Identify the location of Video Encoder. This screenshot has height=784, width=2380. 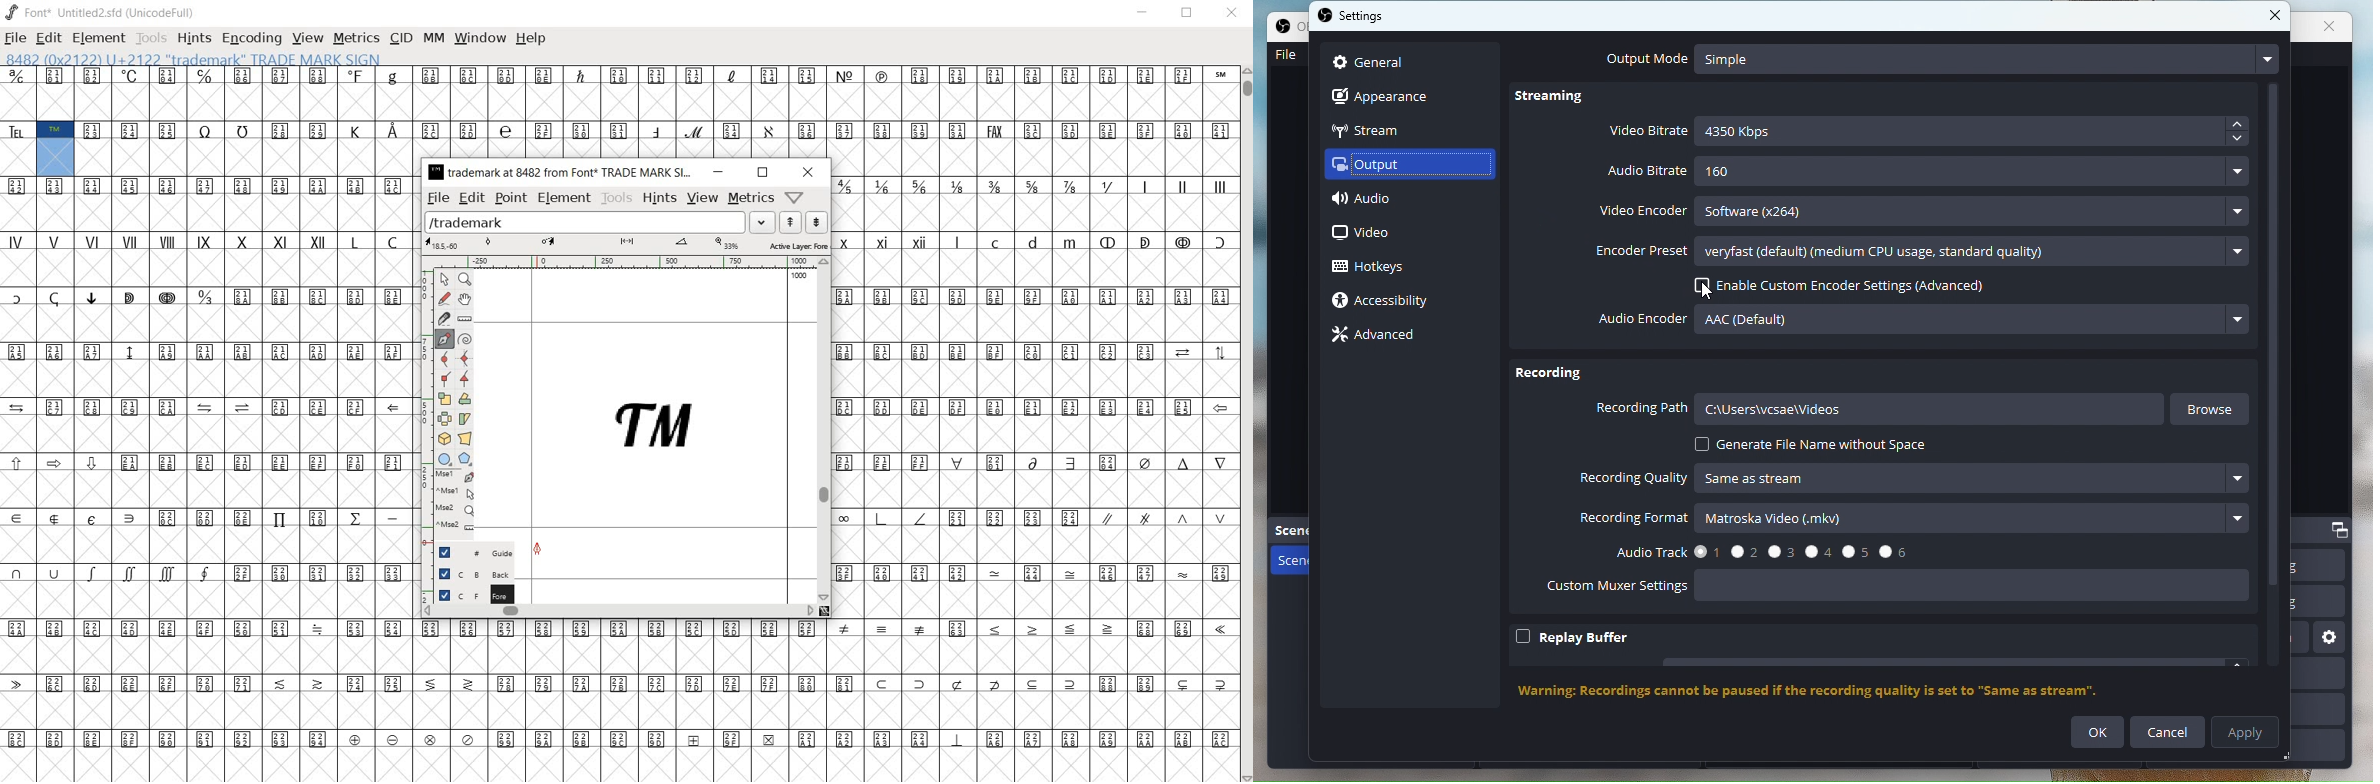
(1904, 211).